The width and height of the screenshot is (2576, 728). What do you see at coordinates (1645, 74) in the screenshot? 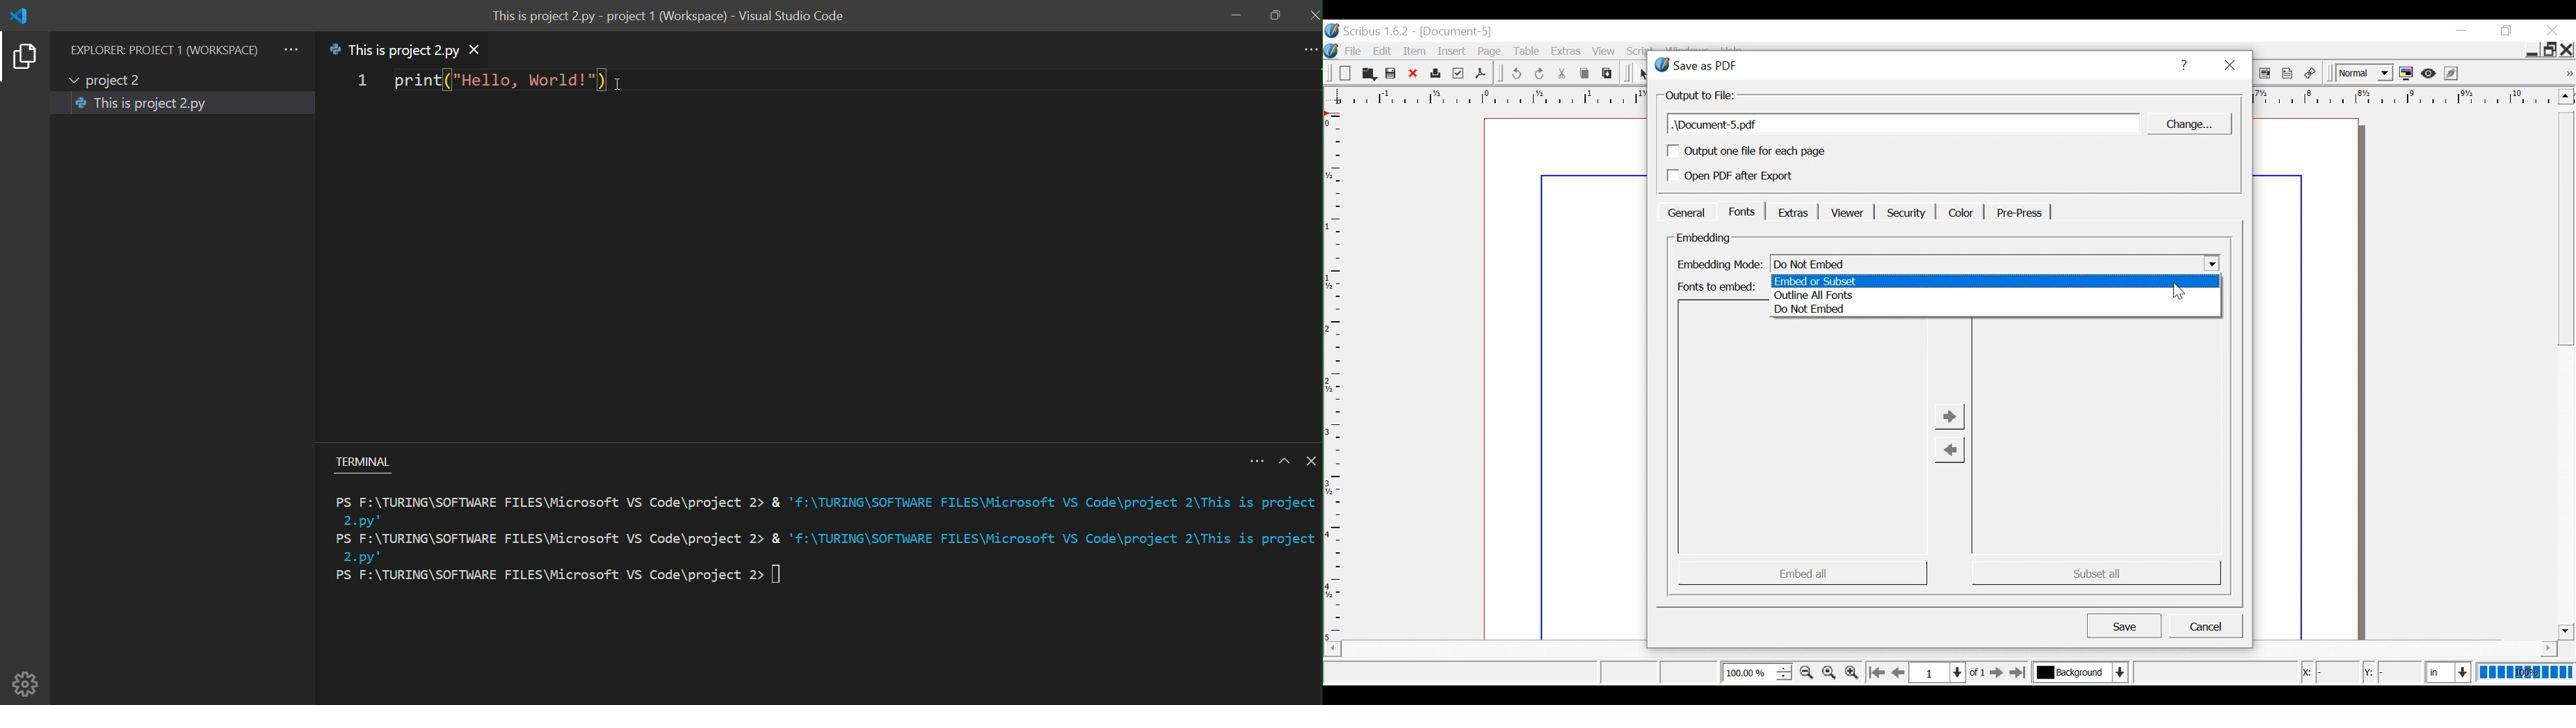
I see `Select` at bounding box center [1645, 74].